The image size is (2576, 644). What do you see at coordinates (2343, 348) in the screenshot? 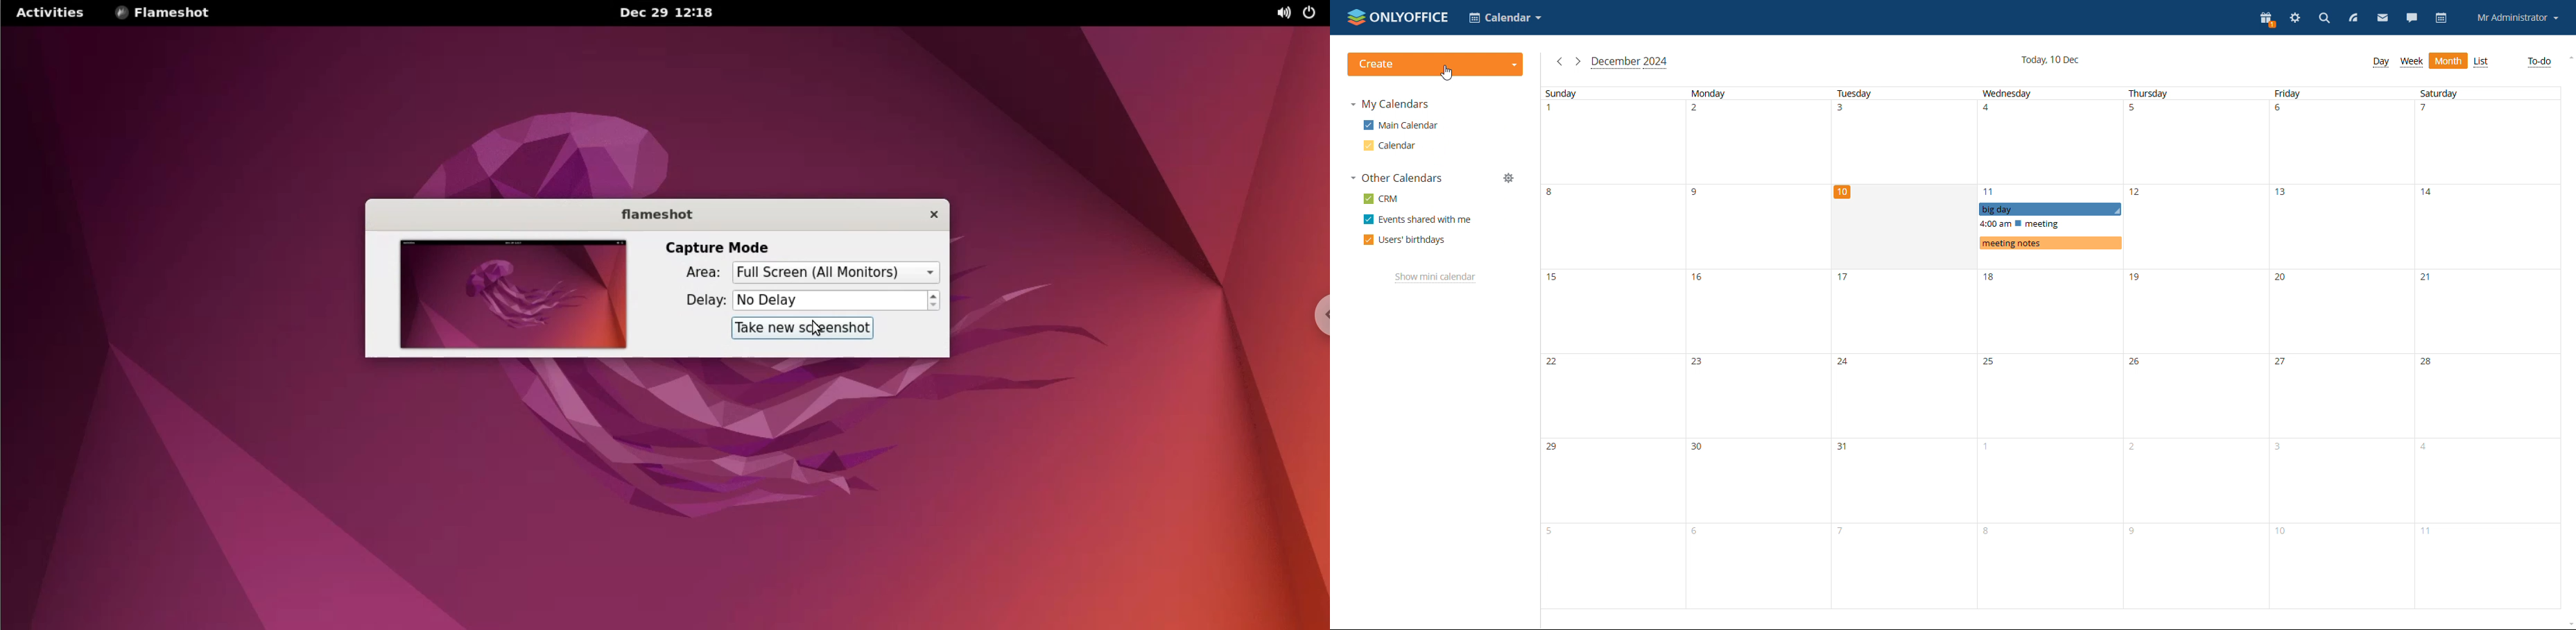
I see `friday` at bounding box center [2343, 348].